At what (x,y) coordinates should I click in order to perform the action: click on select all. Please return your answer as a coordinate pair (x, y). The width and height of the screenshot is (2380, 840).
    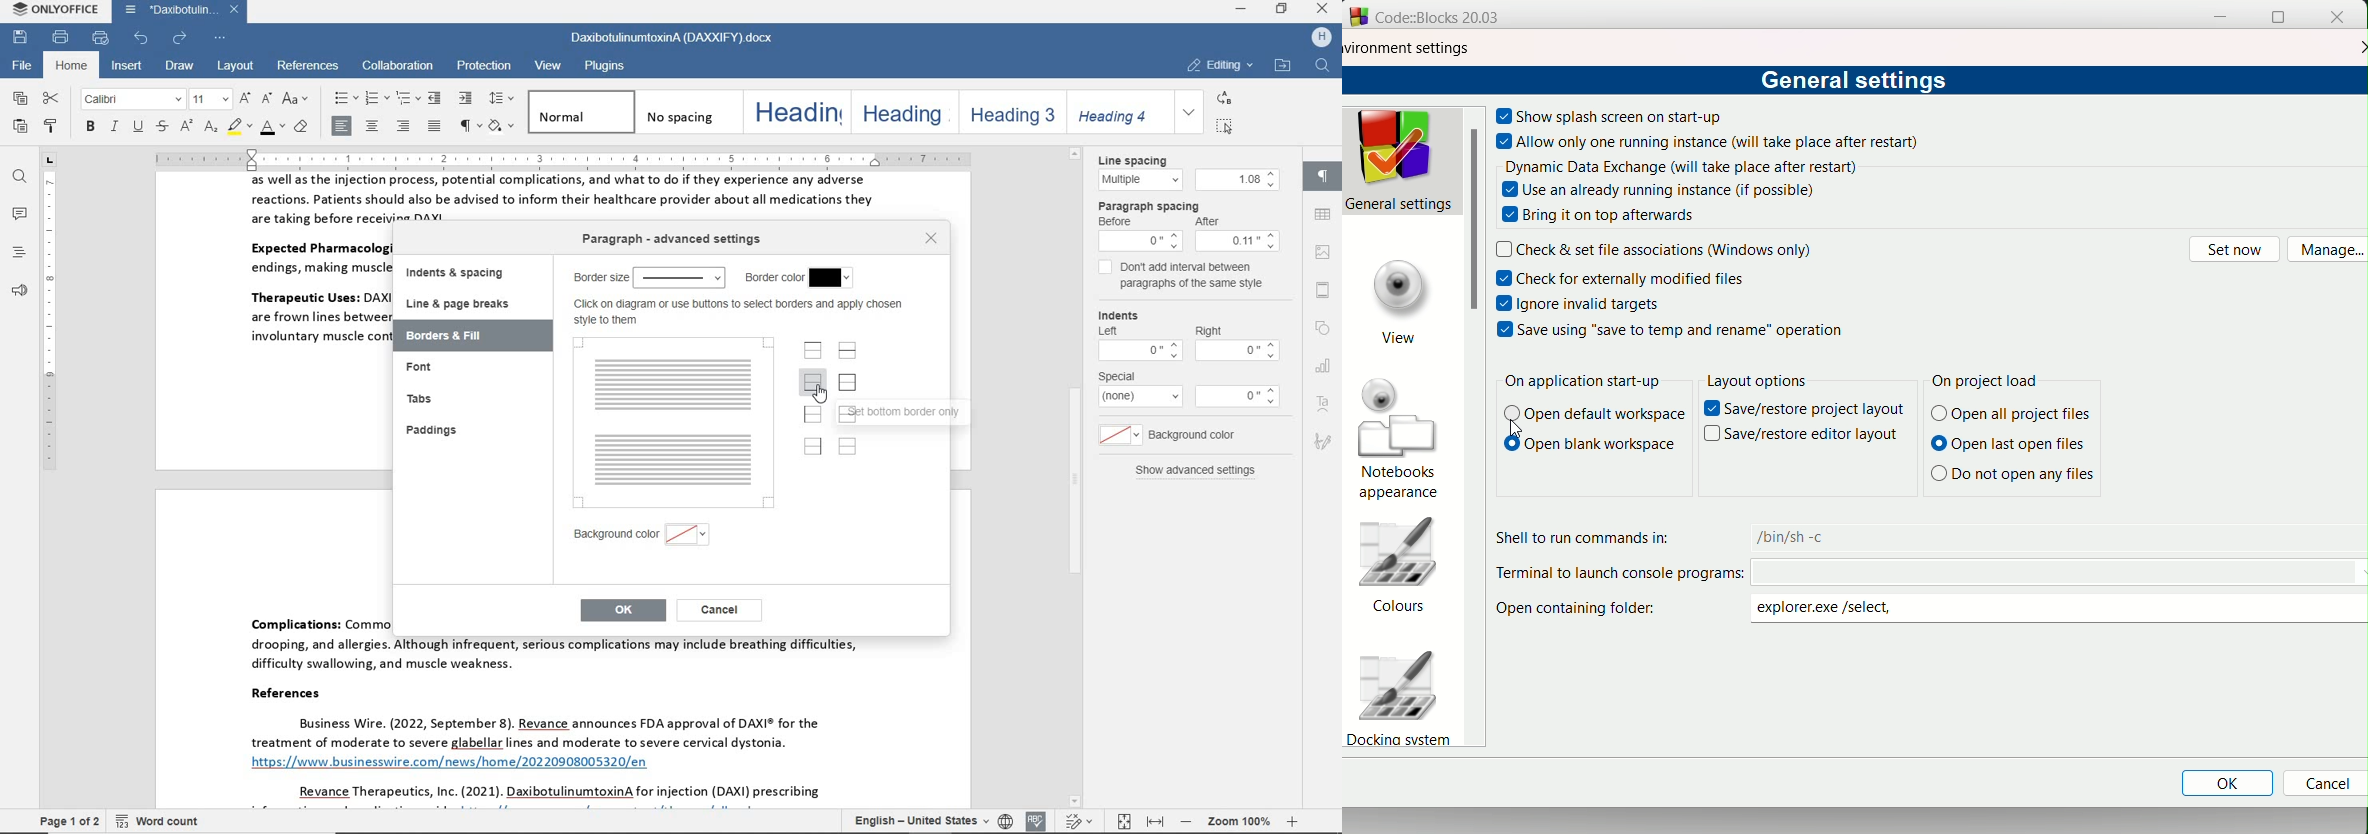
    Looking at the image, I should click on (1225, 125).